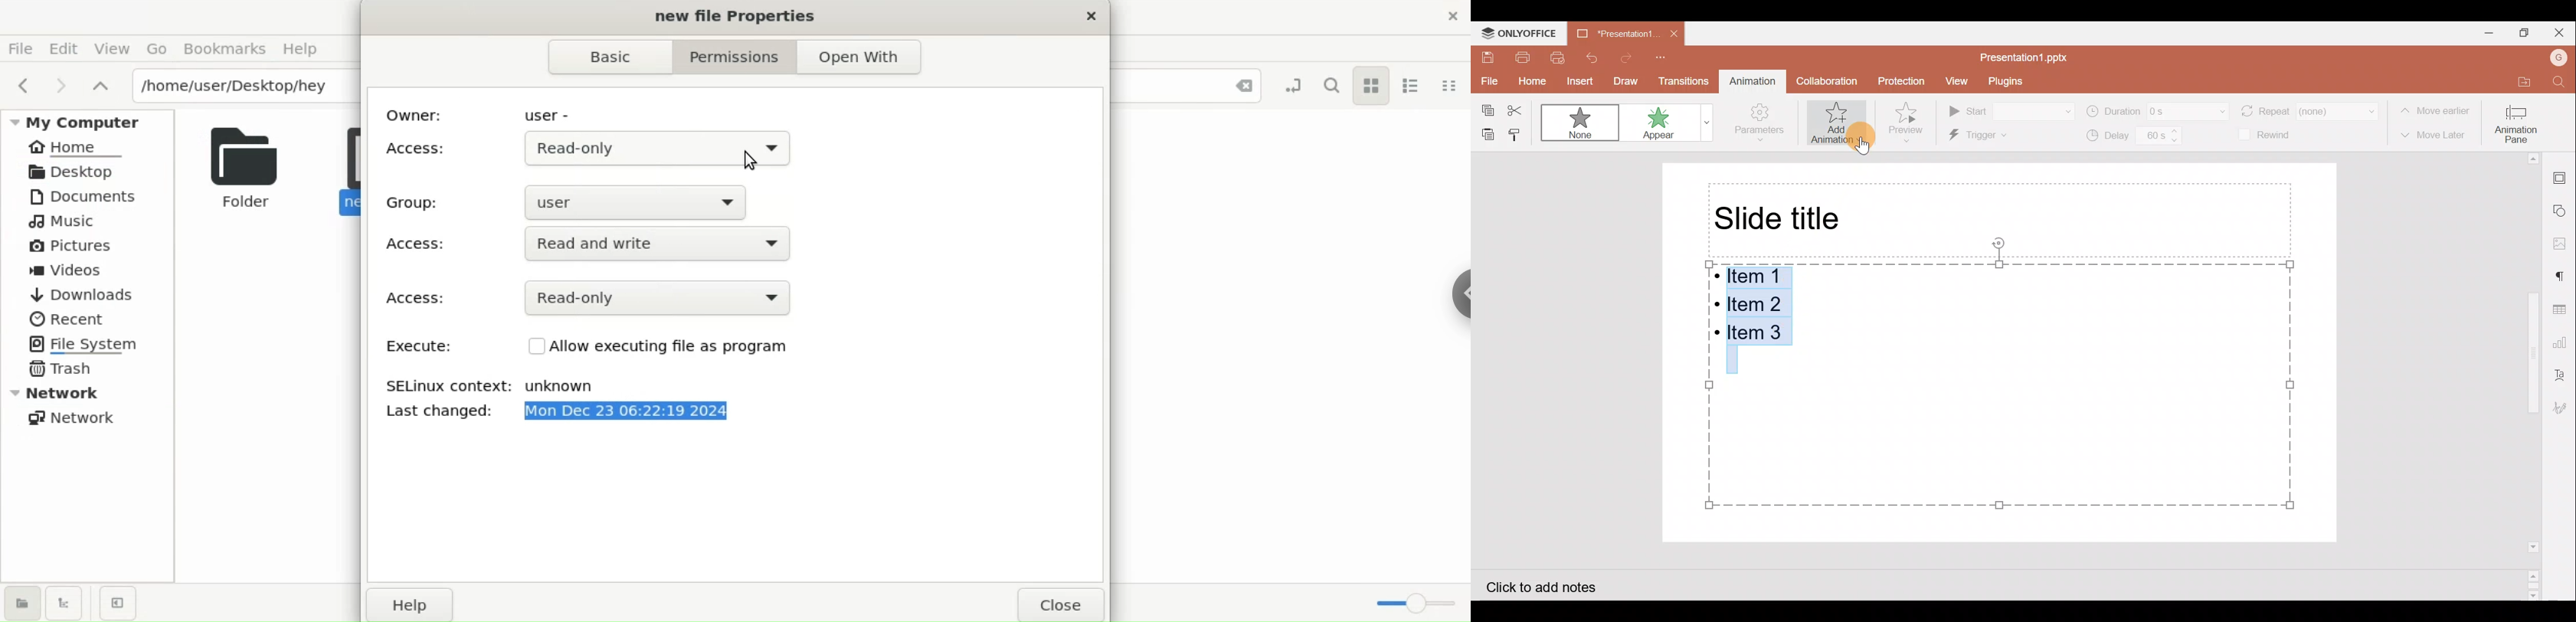  What do you see at coordinates (2558, 81) in the screenshot?
I see `Find` at bounding box center [2558, 81].